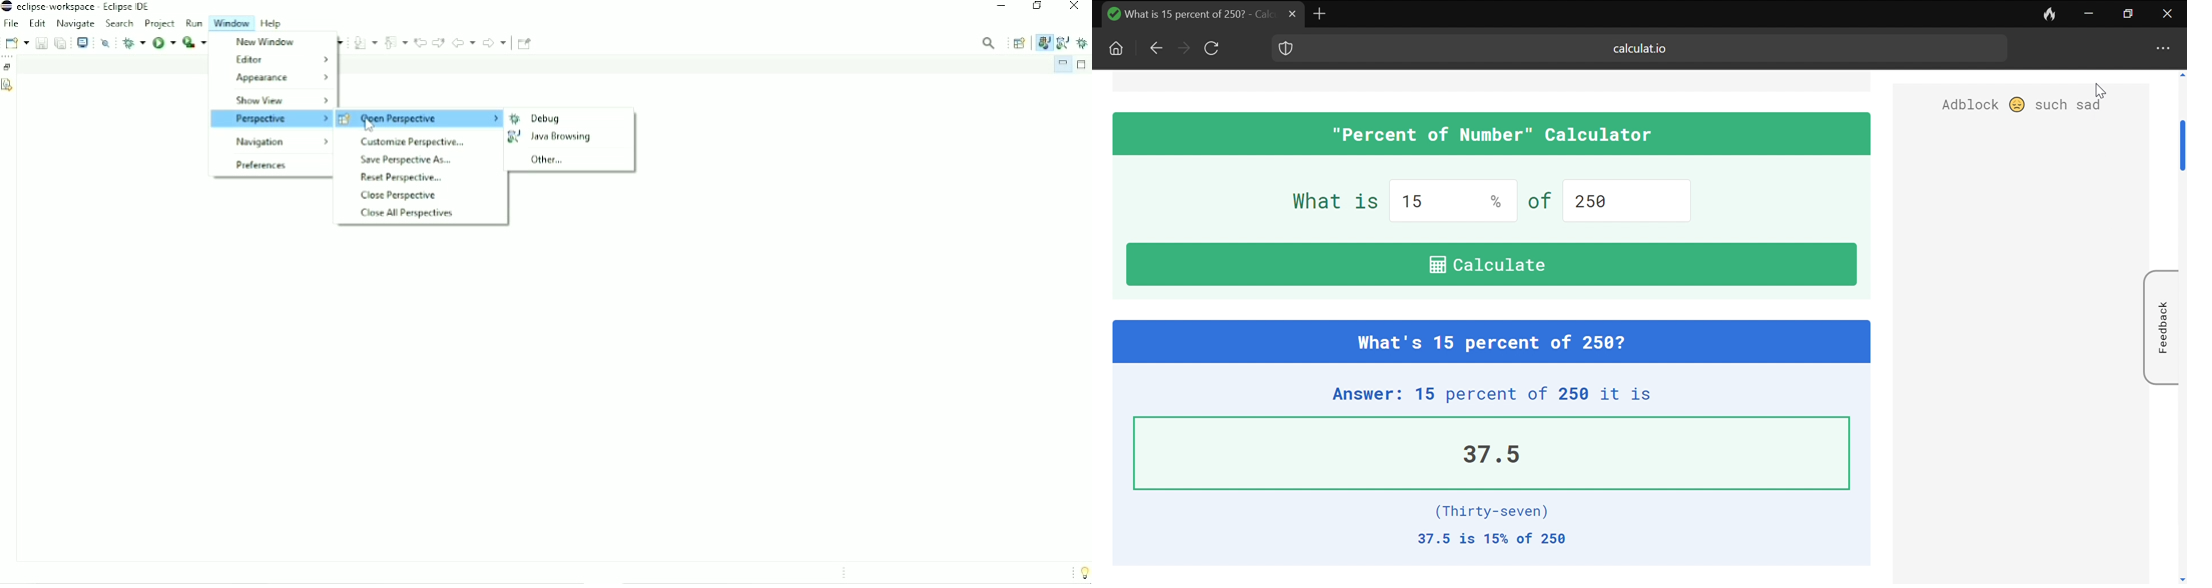 This screenshot has height=588, width=2212. What do you see at coordinates (2101, 93) in the screenshot?
I see `cursor` at bounding box center [2101, 93].